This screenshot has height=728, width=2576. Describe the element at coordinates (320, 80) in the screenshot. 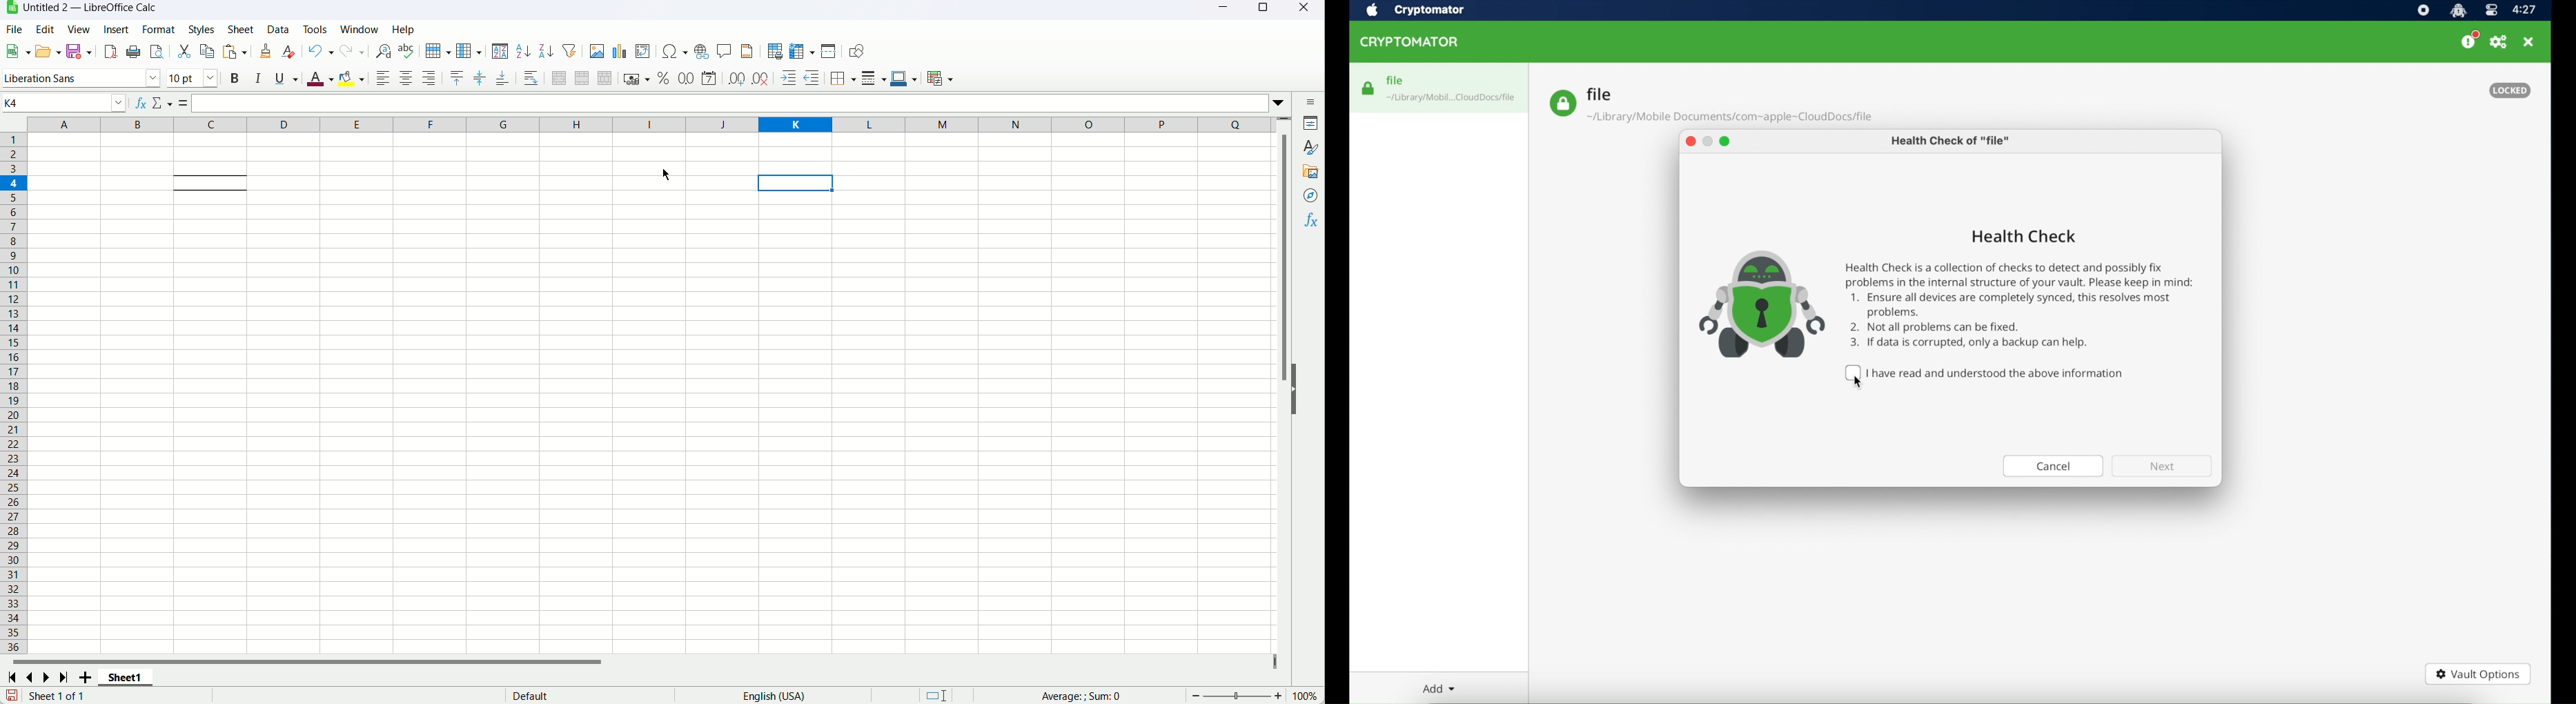

I see `Font color` at that location.